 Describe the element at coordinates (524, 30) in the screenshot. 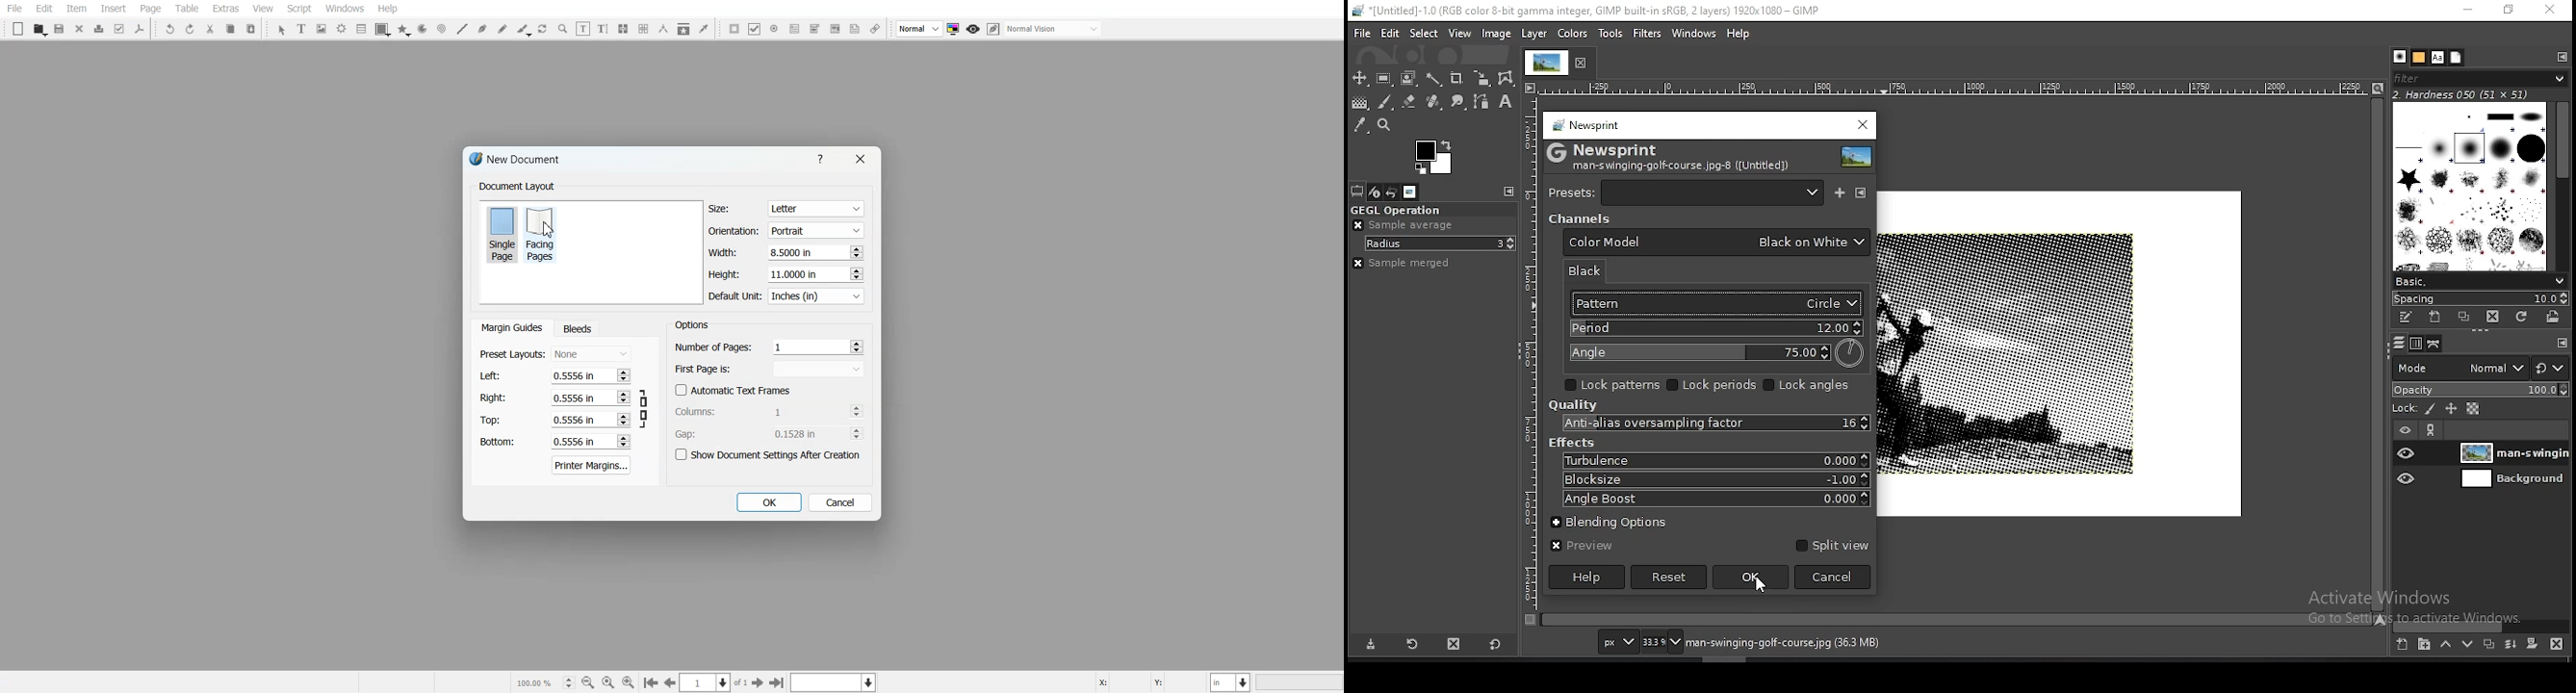

I see `Calligraphic line` at that location.